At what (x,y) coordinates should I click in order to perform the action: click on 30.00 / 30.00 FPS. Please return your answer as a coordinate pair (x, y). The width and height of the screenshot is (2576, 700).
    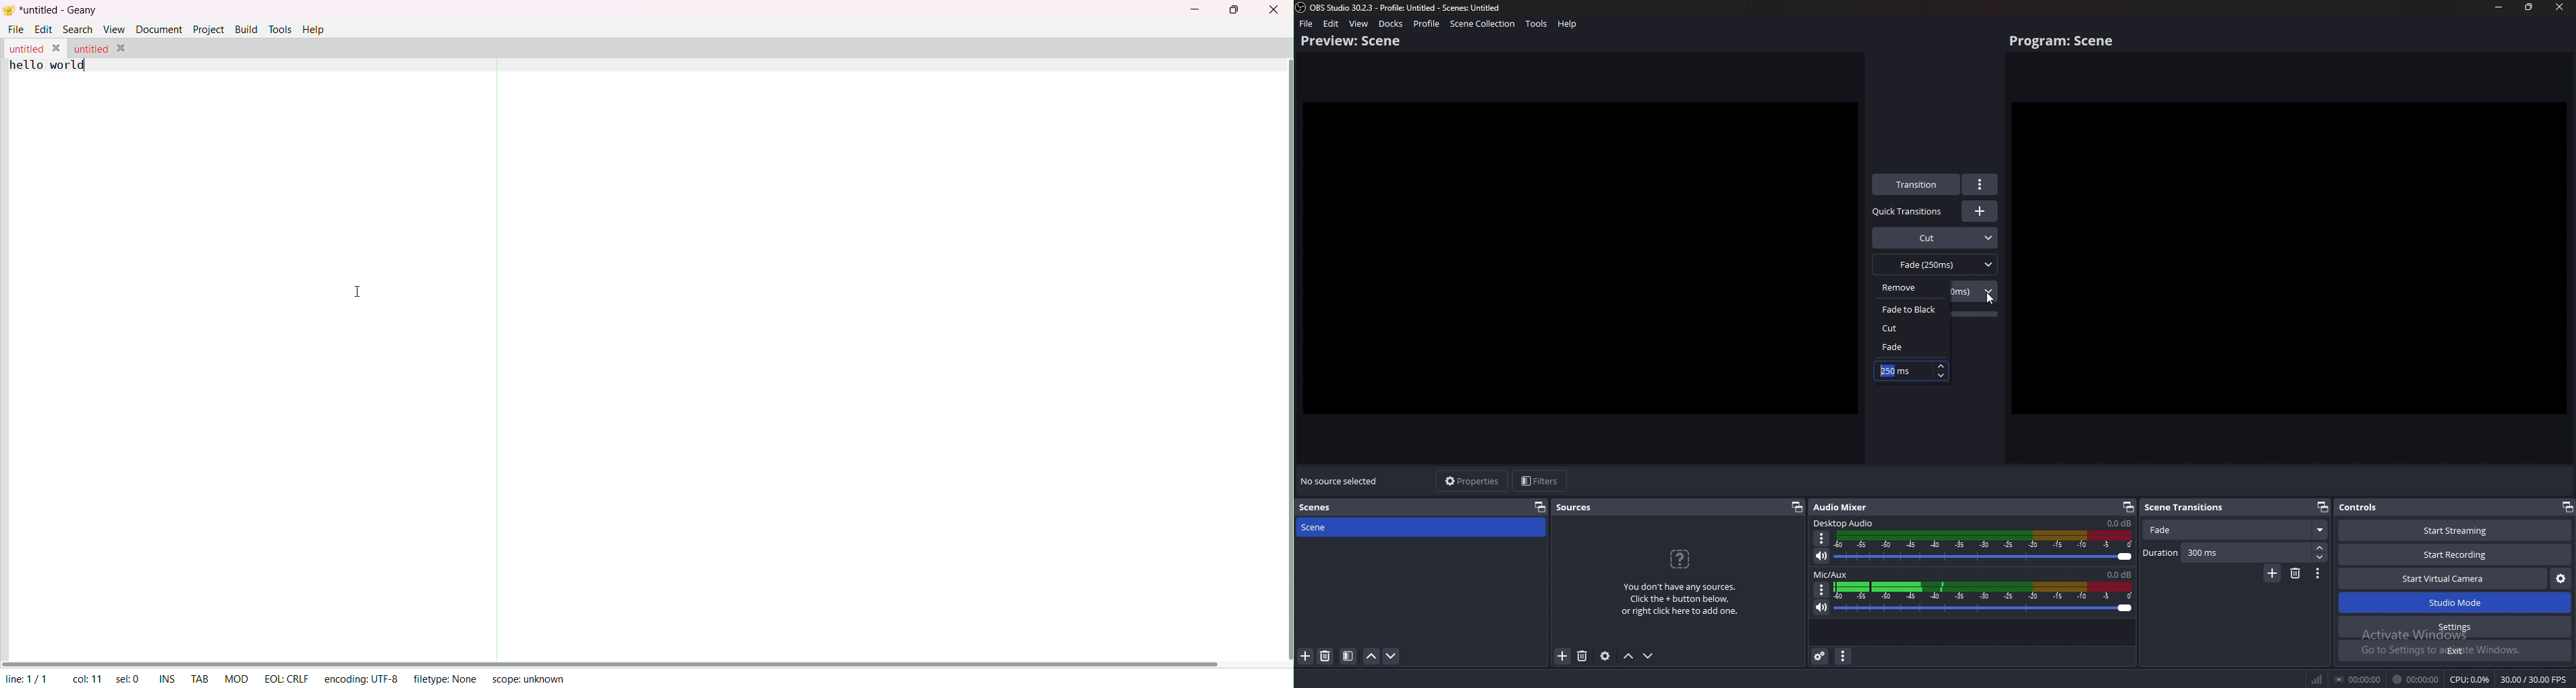
    Looking at the image, I should click on (2534, 679).